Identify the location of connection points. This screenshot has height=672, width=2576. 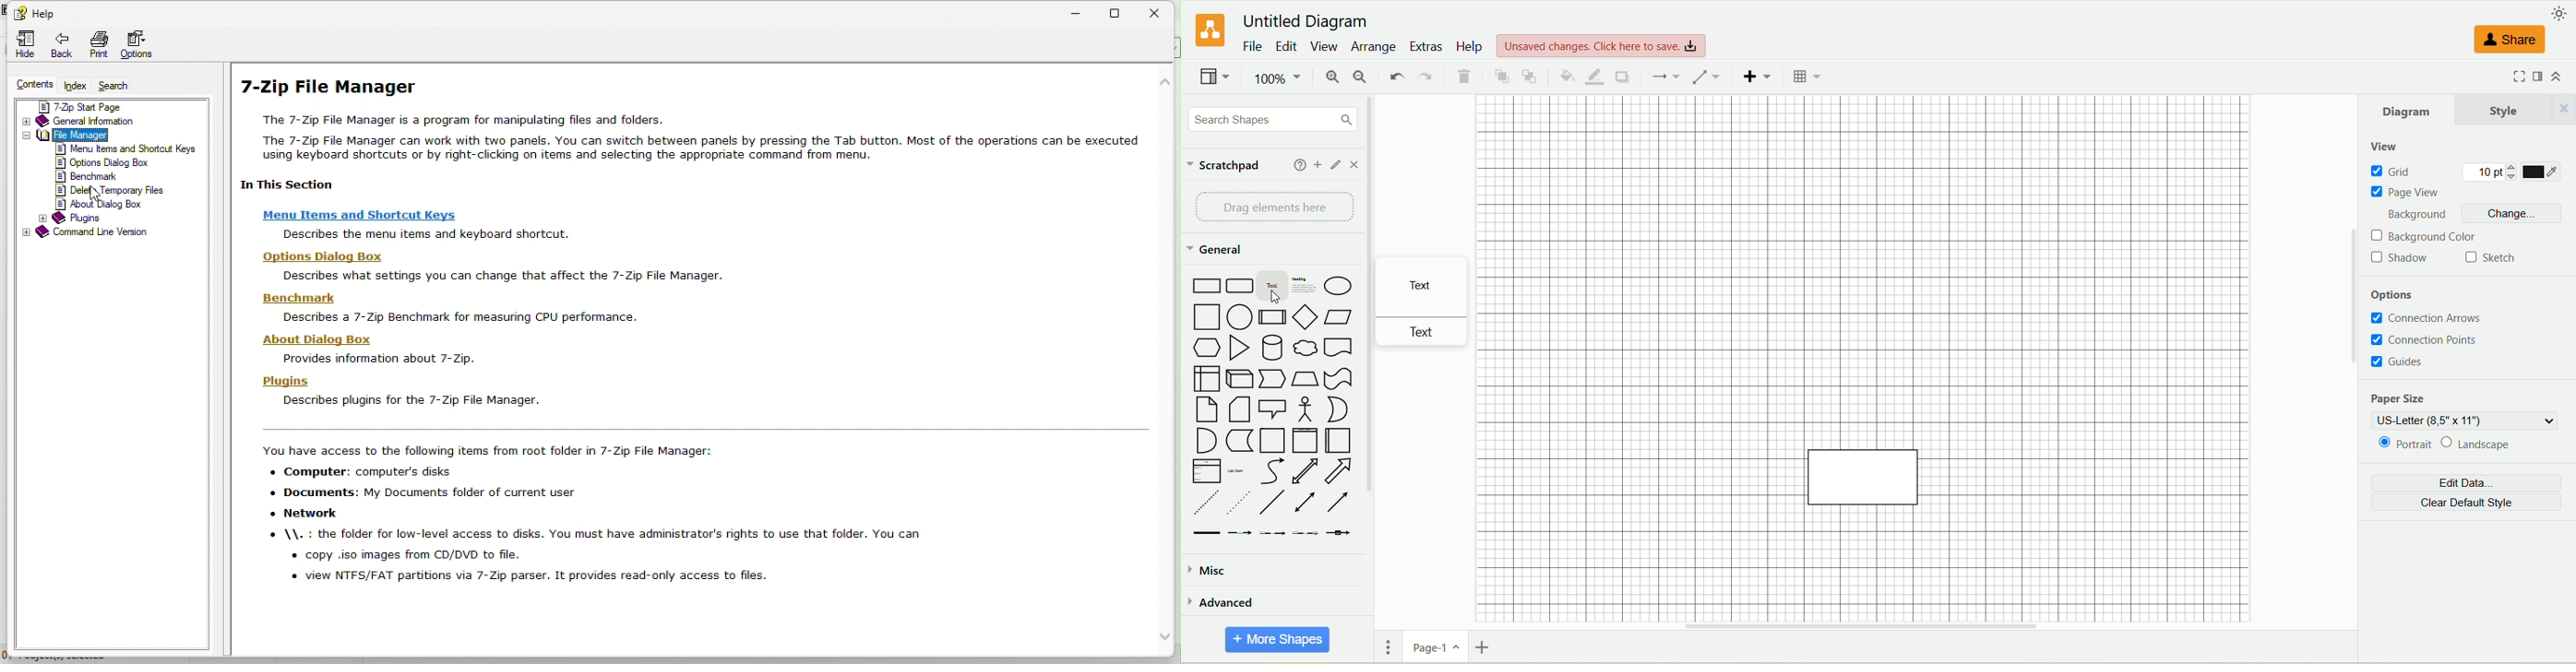
(2441, 340).